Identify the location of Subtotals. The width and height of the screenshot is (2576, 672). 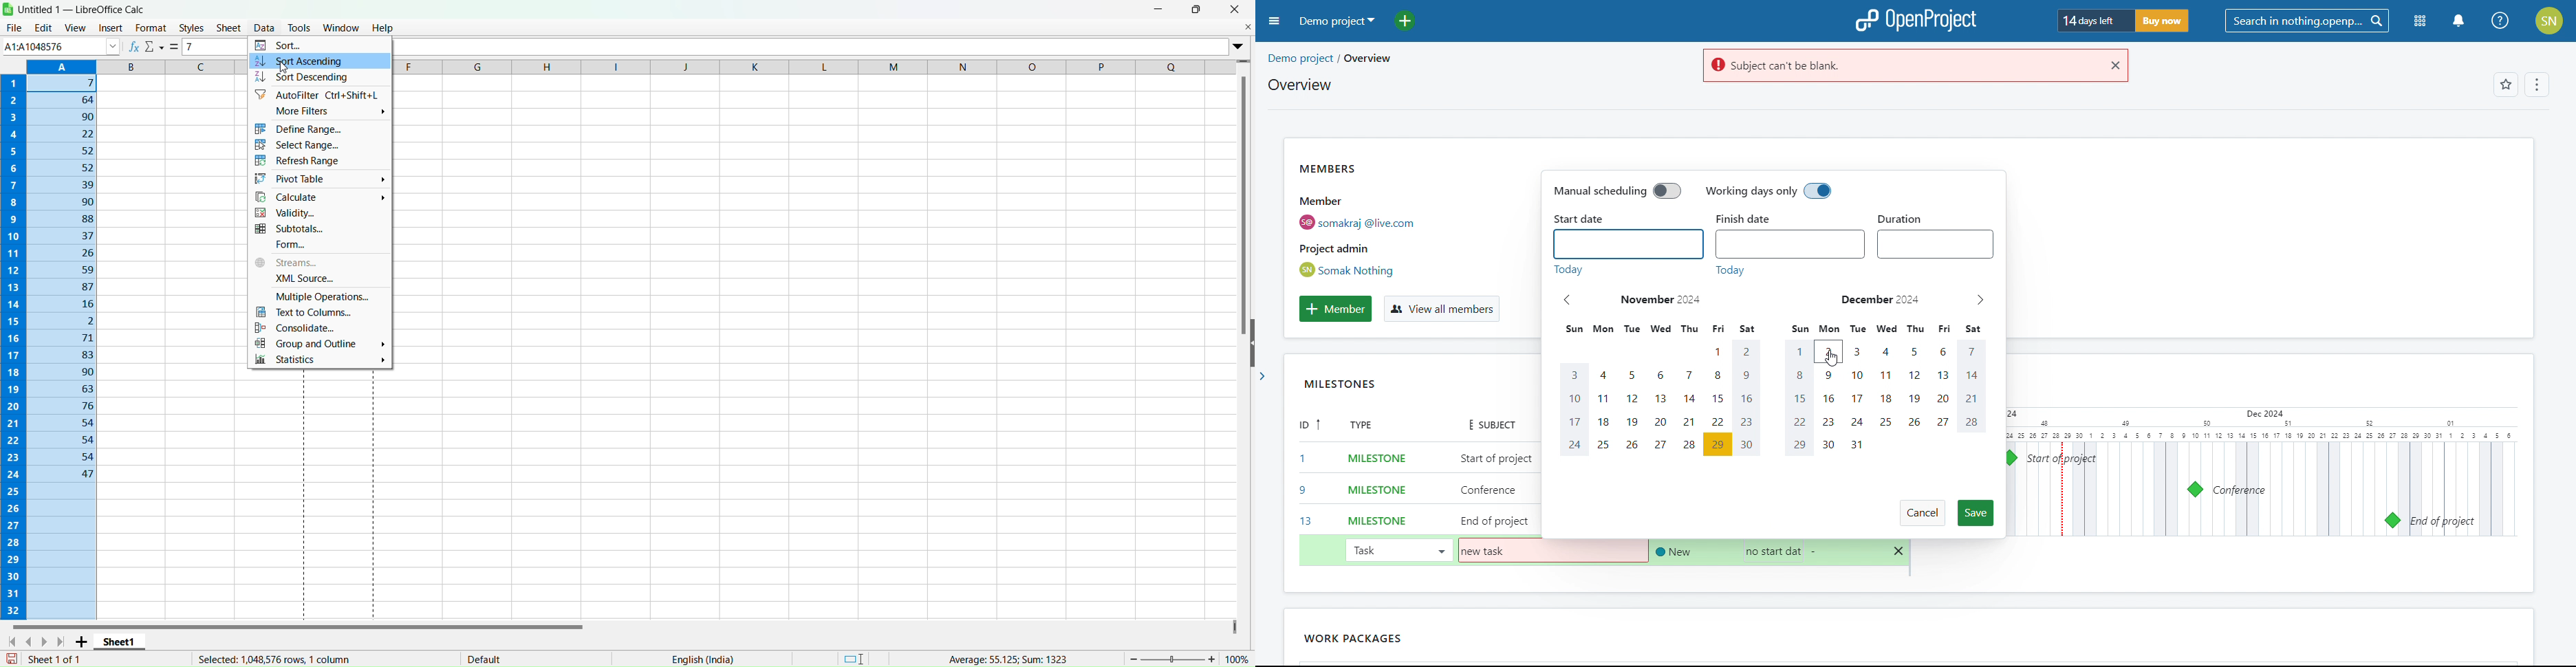
(317, 230).